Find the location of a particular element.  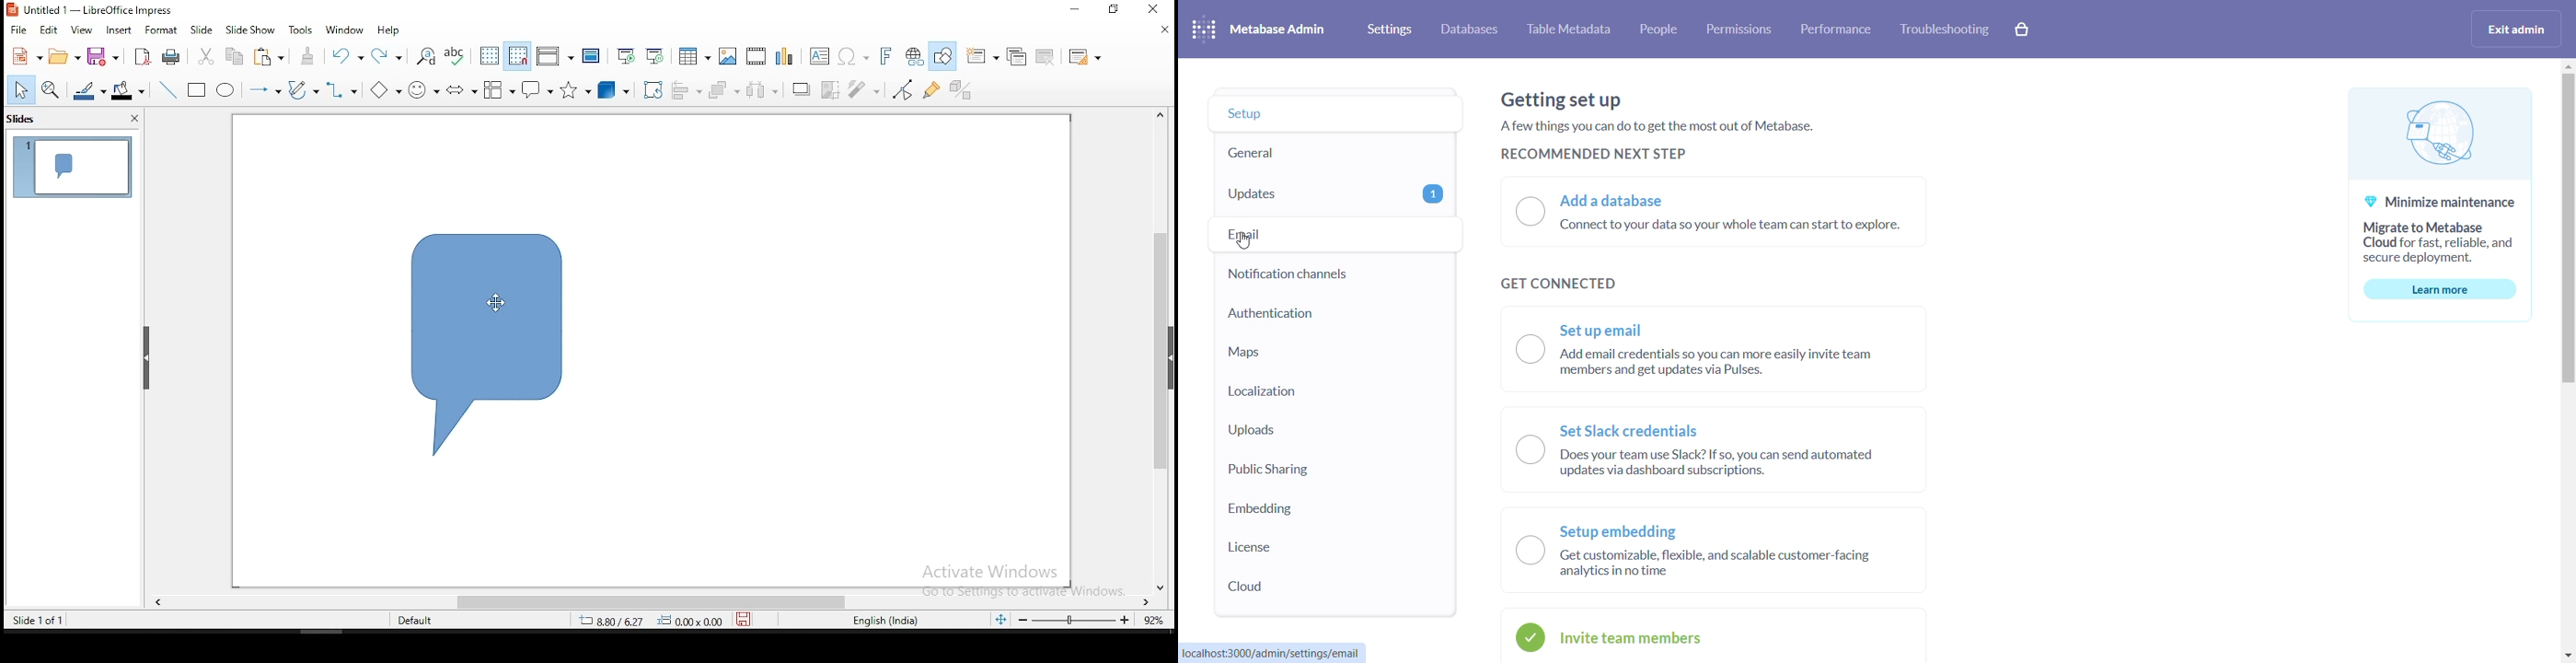

toggle point edit mode is located at coordinates (905, 90).